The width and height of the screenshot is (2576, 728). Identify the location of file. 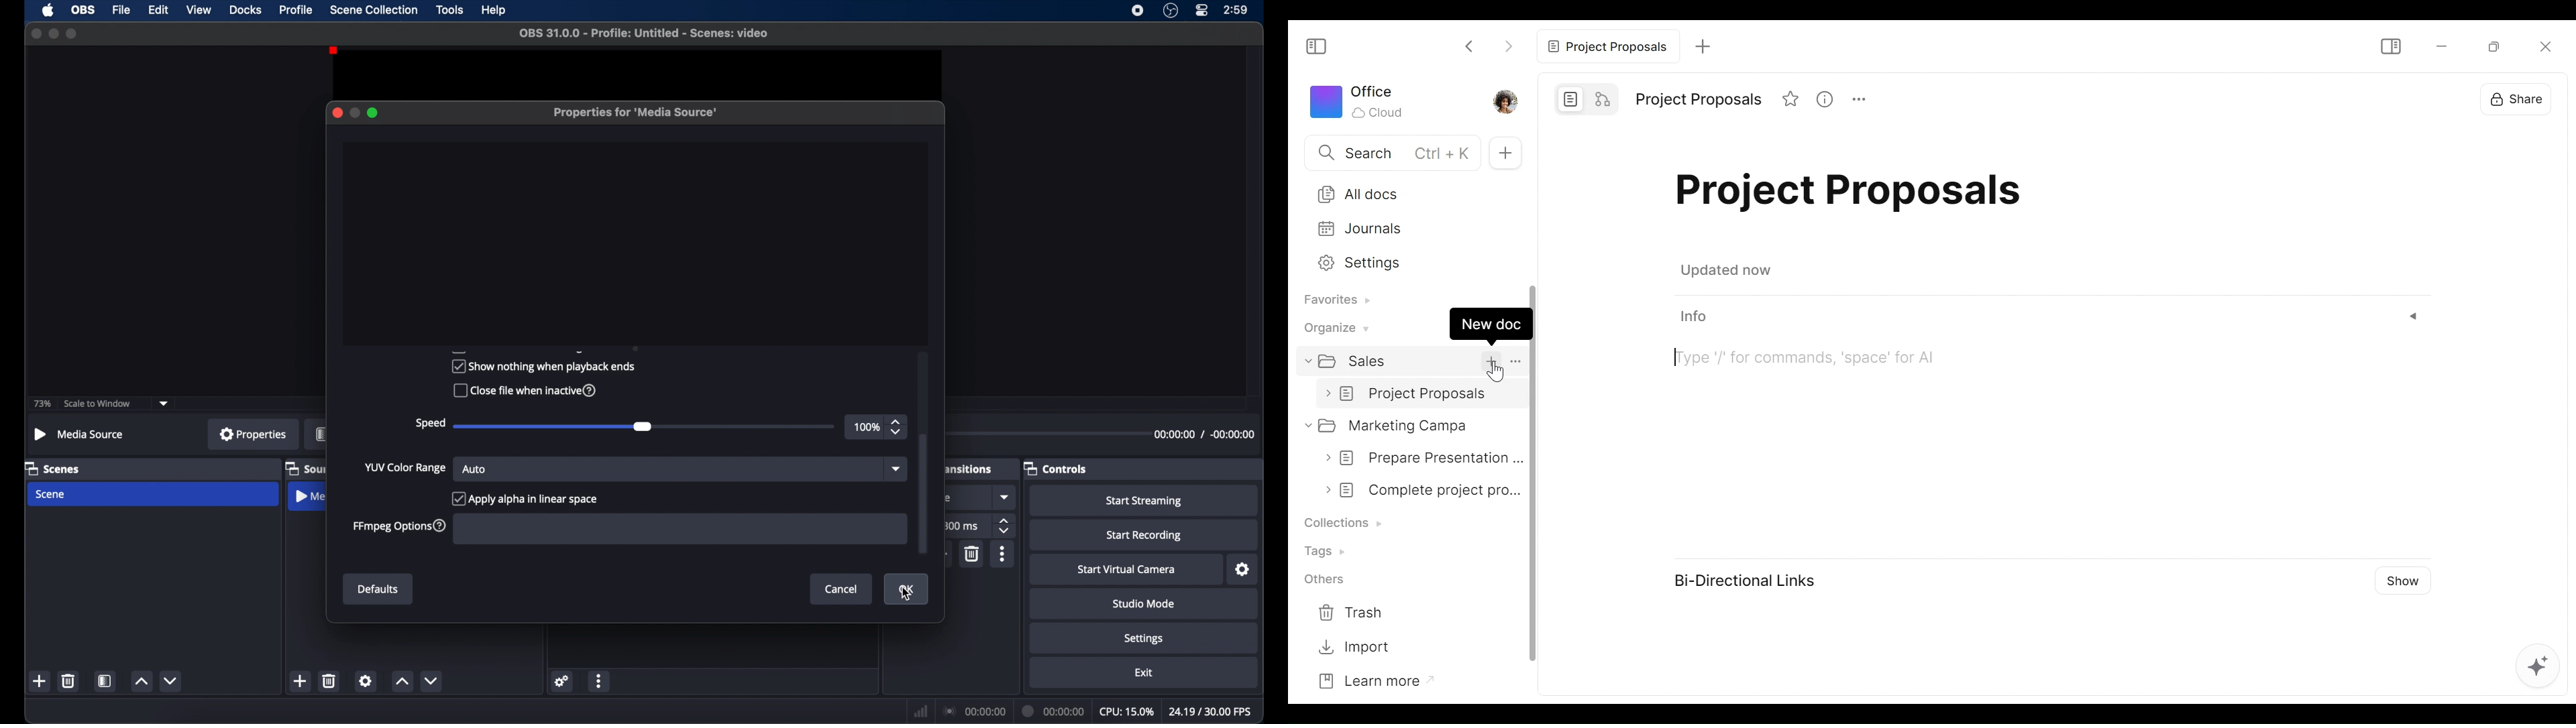
(122, 11).